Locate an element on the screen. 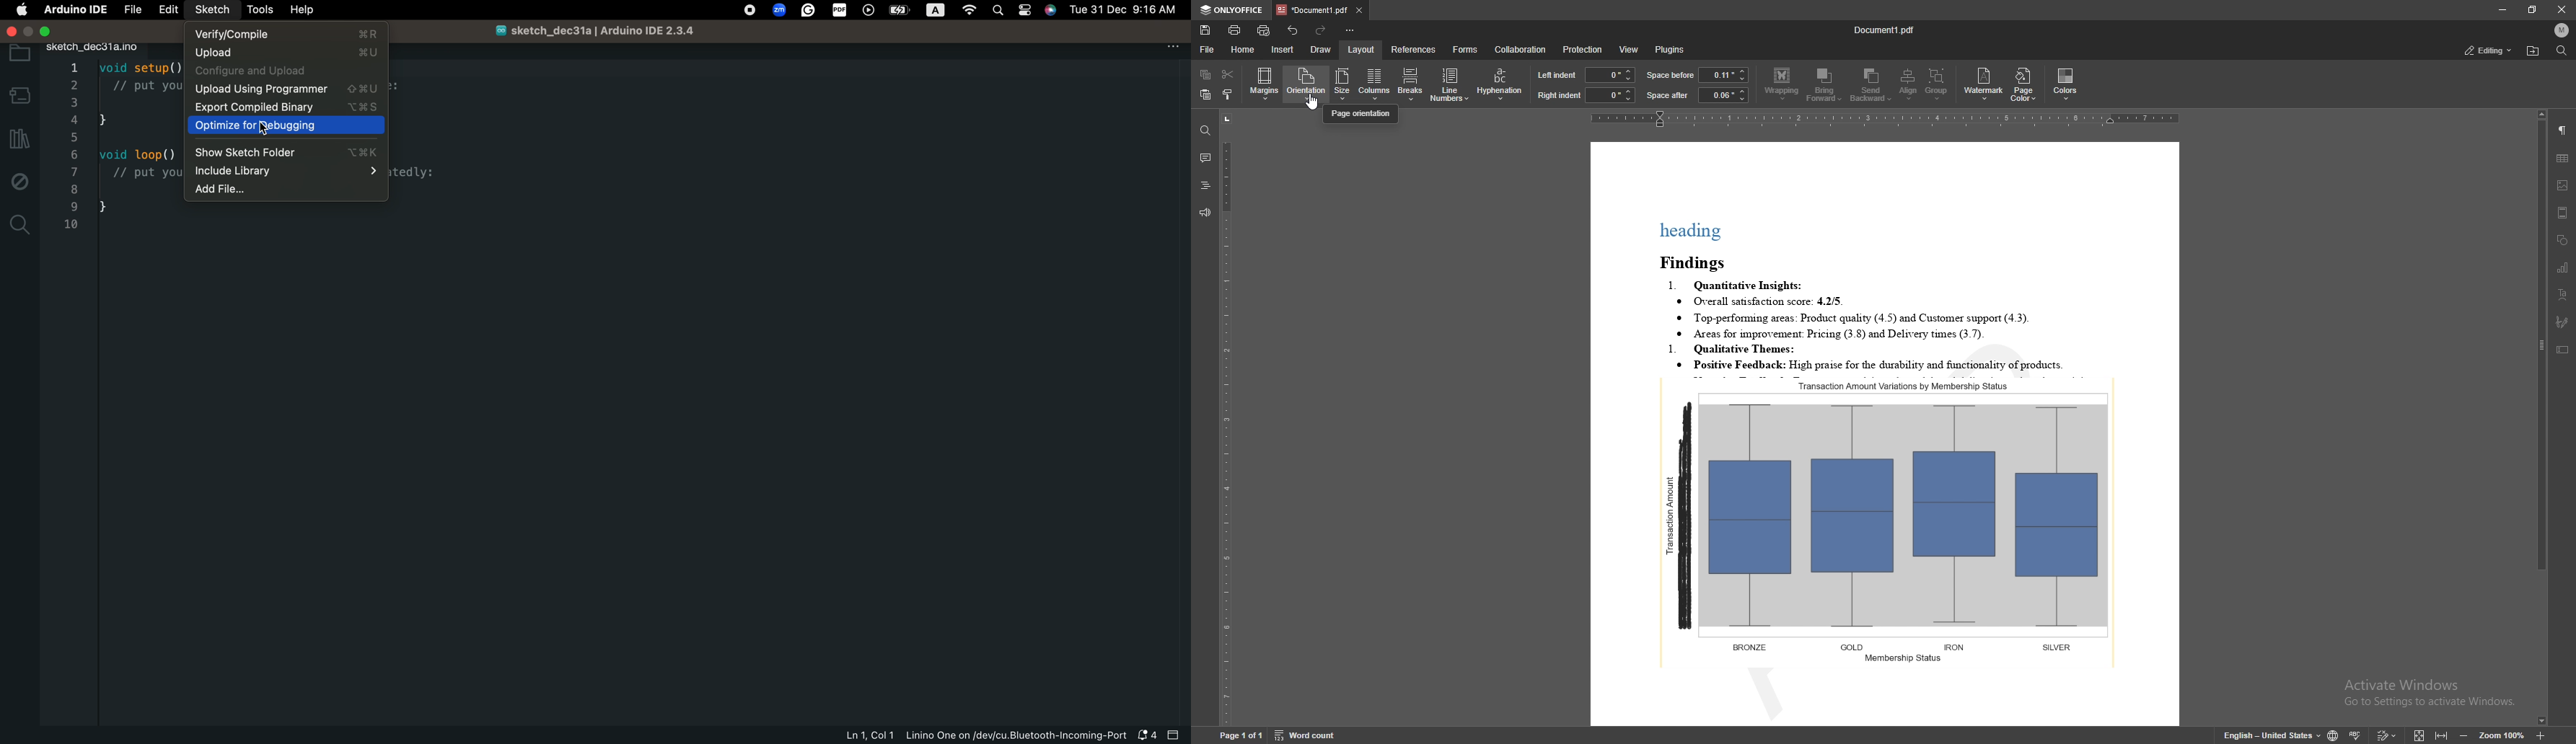  onlyoffice is located at coordinates (1233, 10).